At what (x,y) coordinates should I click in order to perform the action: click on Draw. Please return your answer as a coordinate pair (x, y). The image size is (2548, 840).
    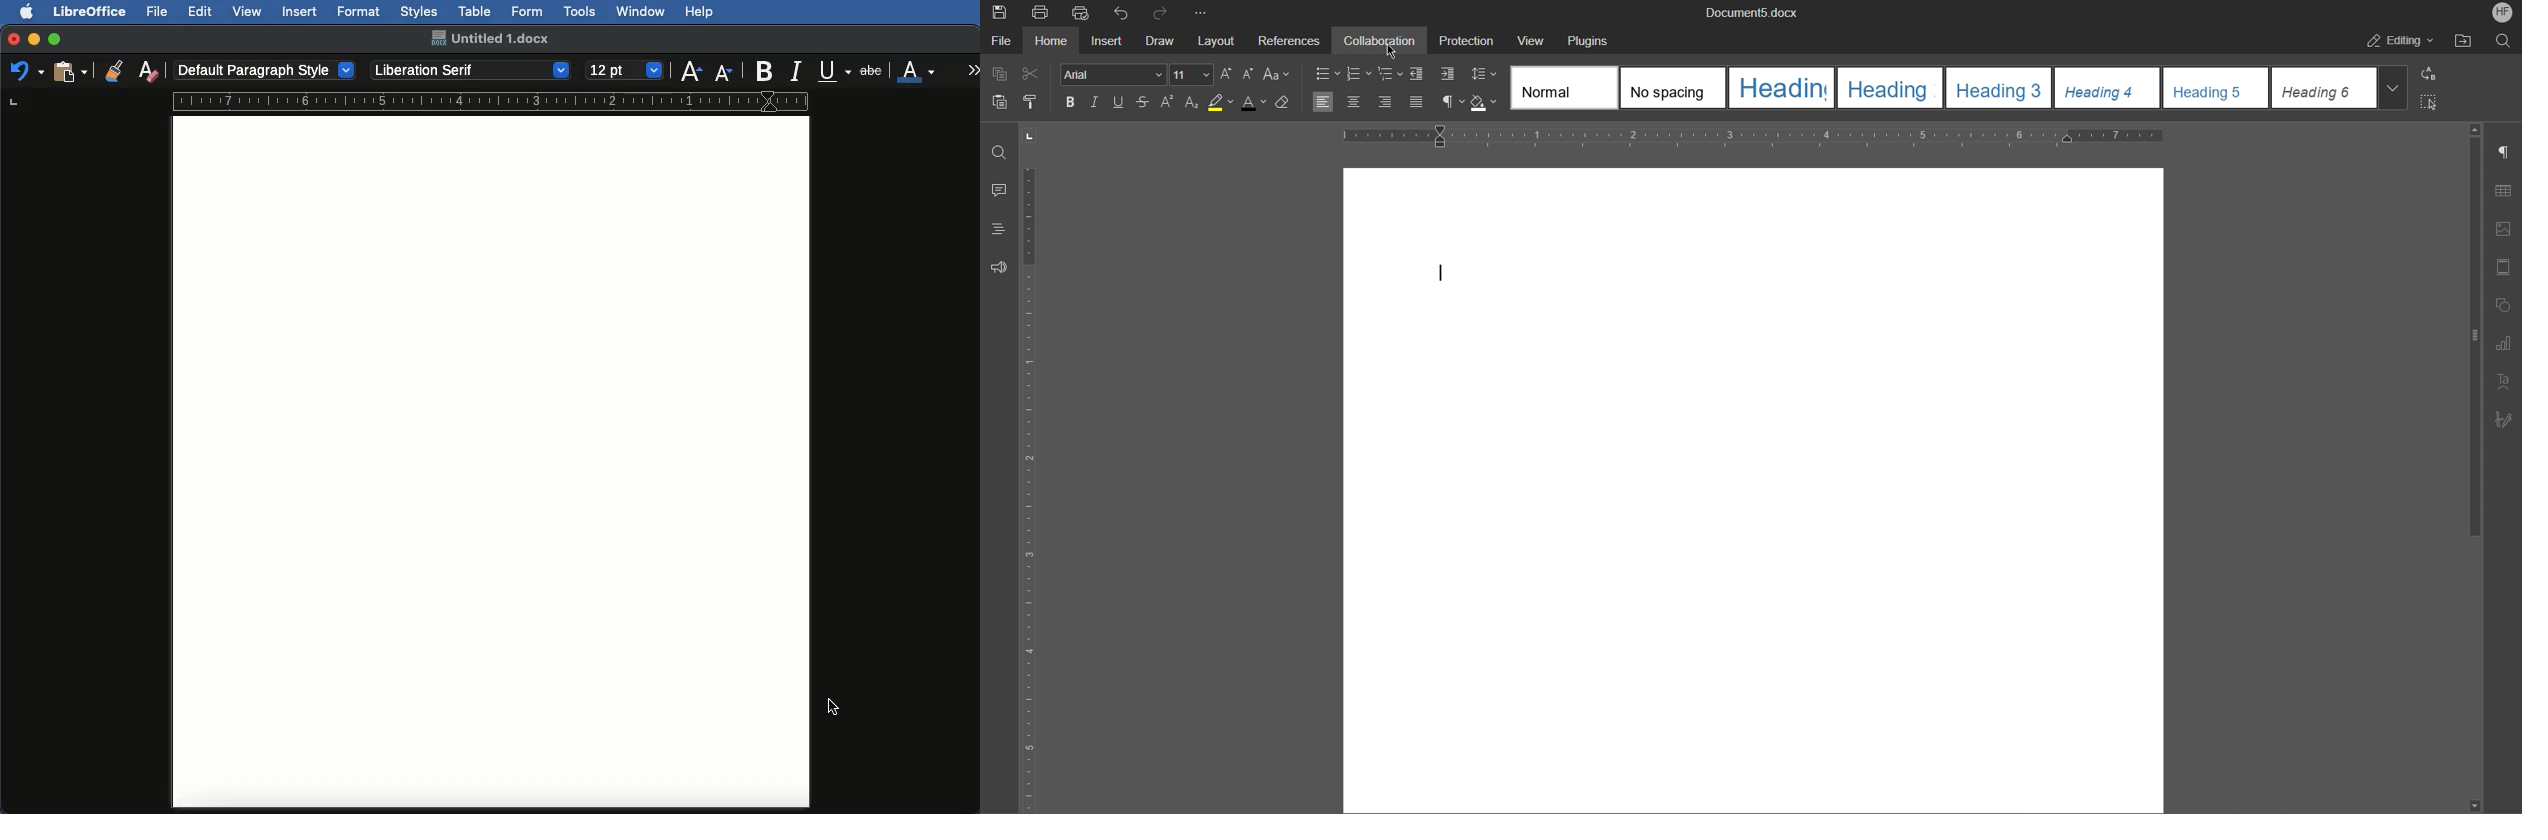
    Looking at the image, I should click on (1165, 39).